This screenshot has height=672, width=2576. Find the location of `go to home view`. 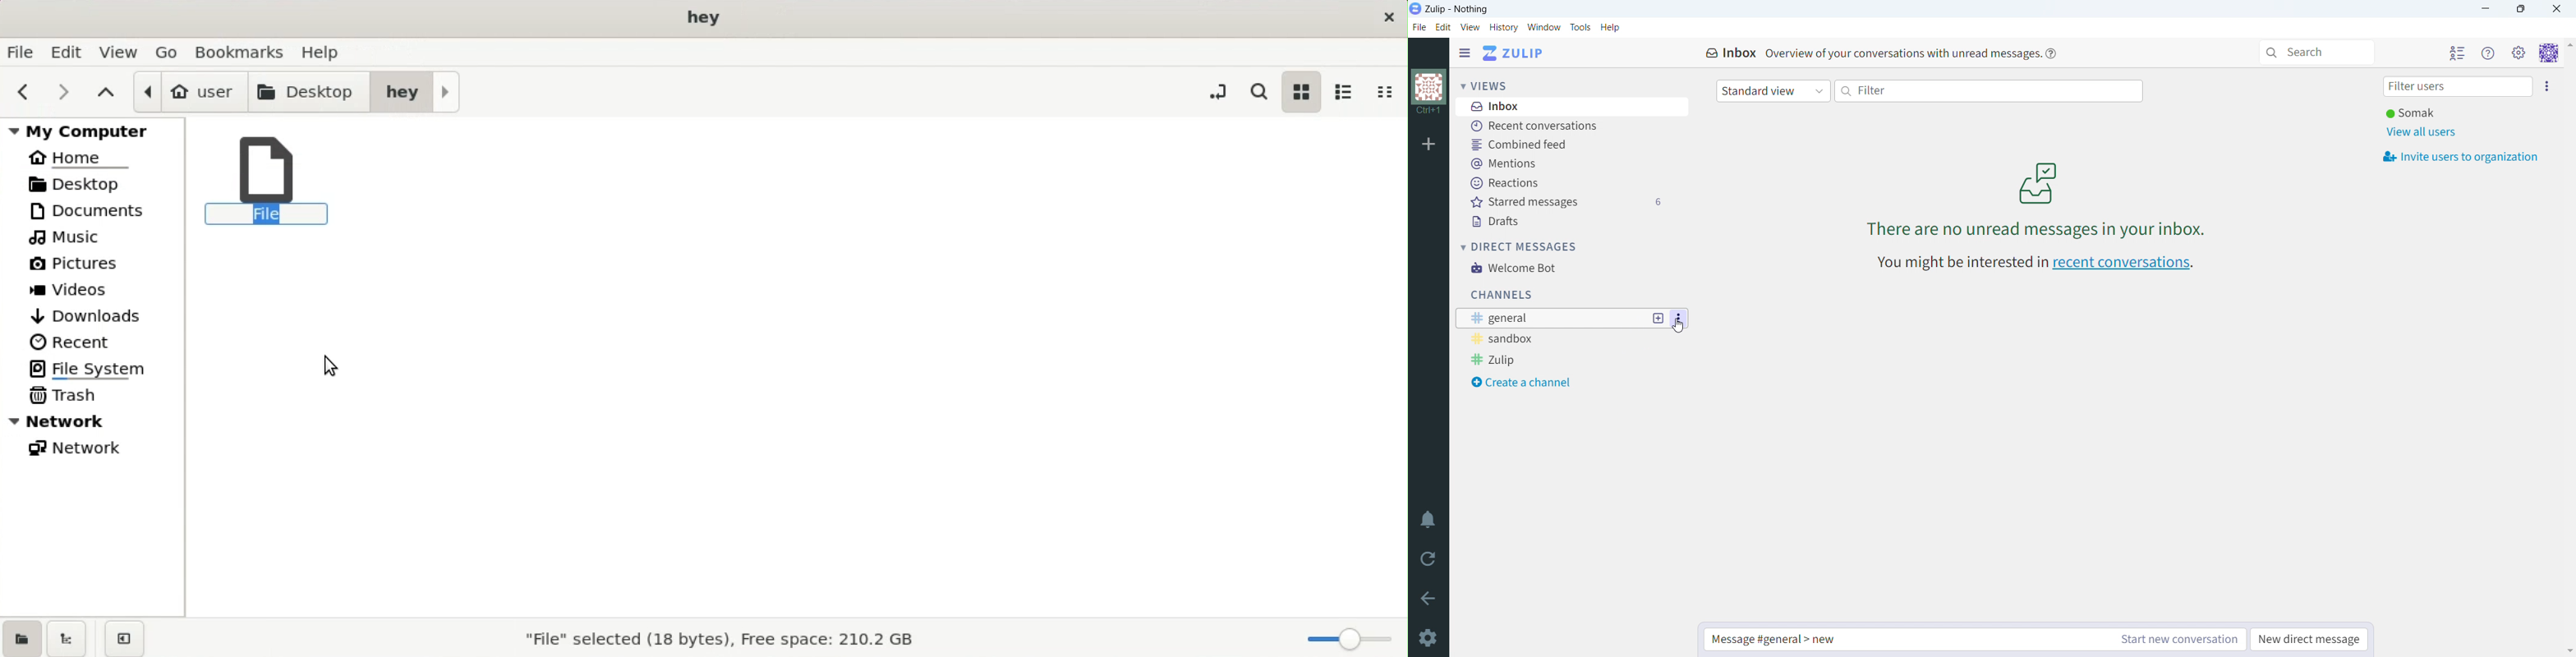

go to home view is located at coordinates (1514, 53).